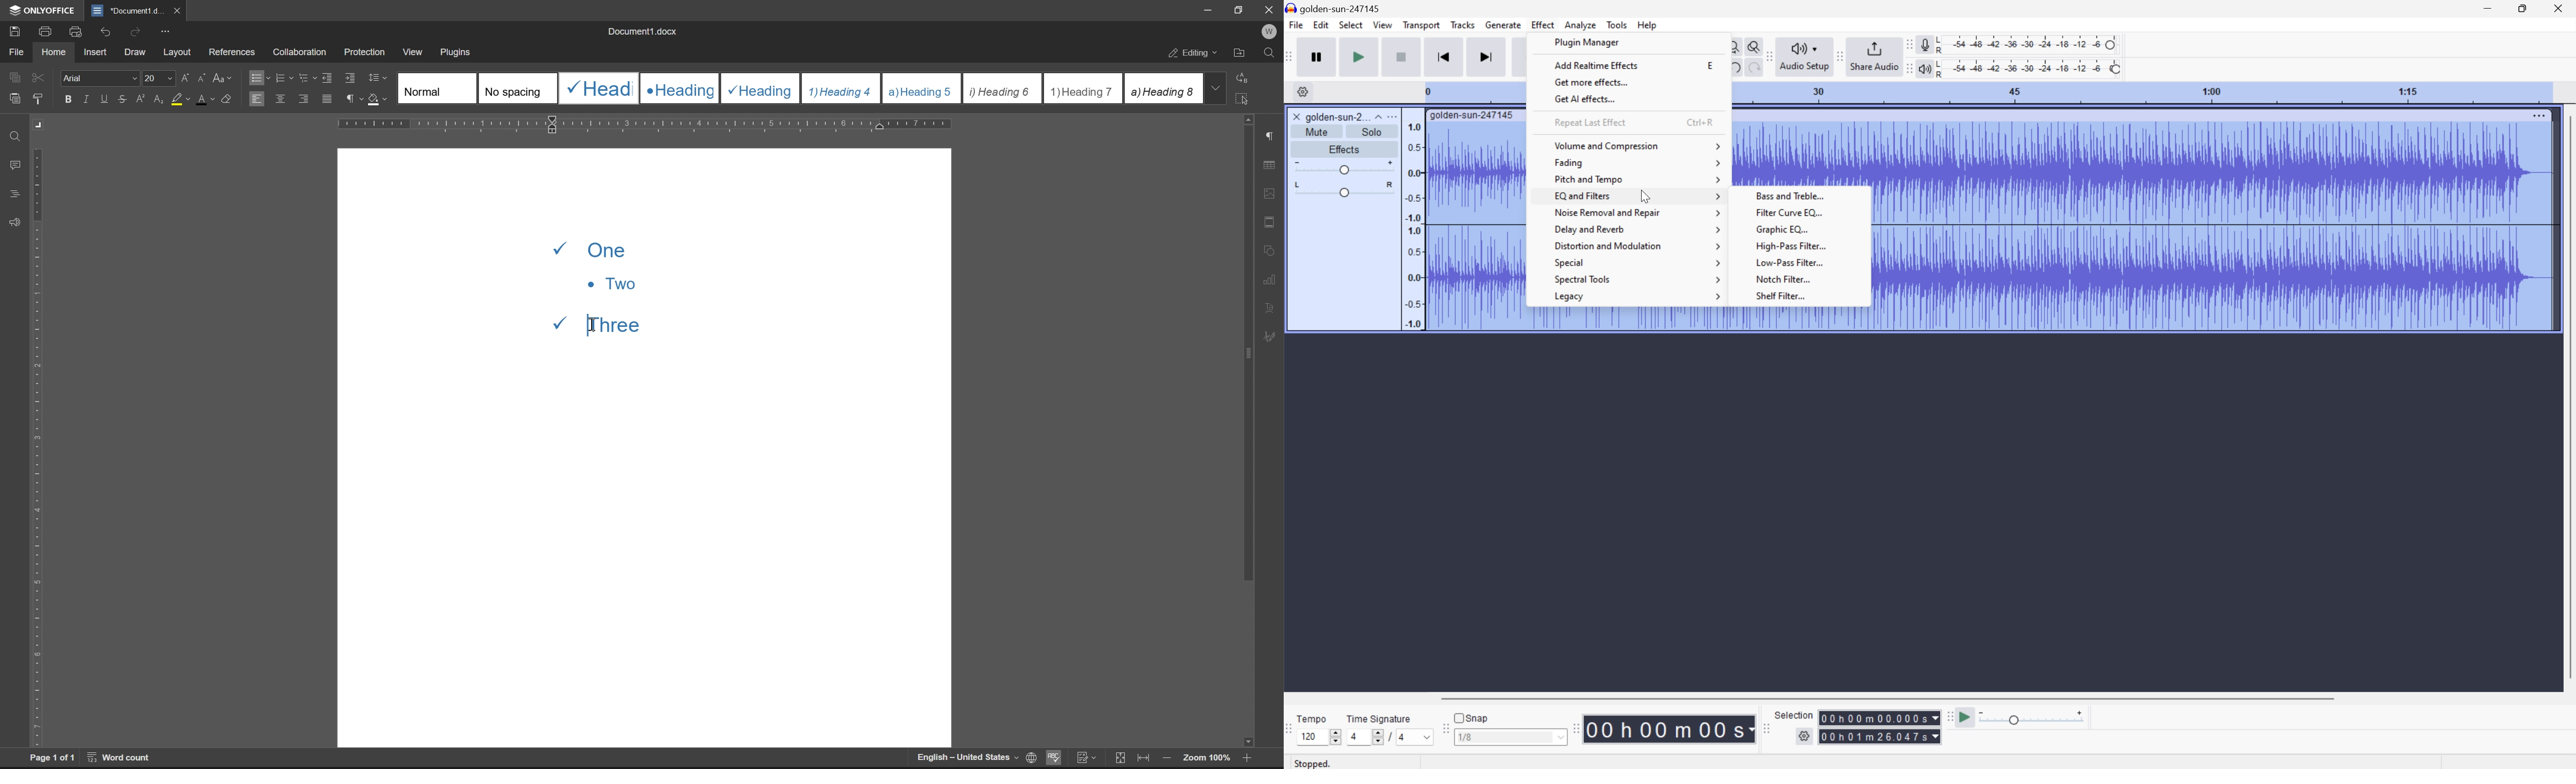 The width and height of the screenshot is (2576, 784). Describe the element at coordinates (1924, 70) in the screenshot. I see `Playback meter` at that location.